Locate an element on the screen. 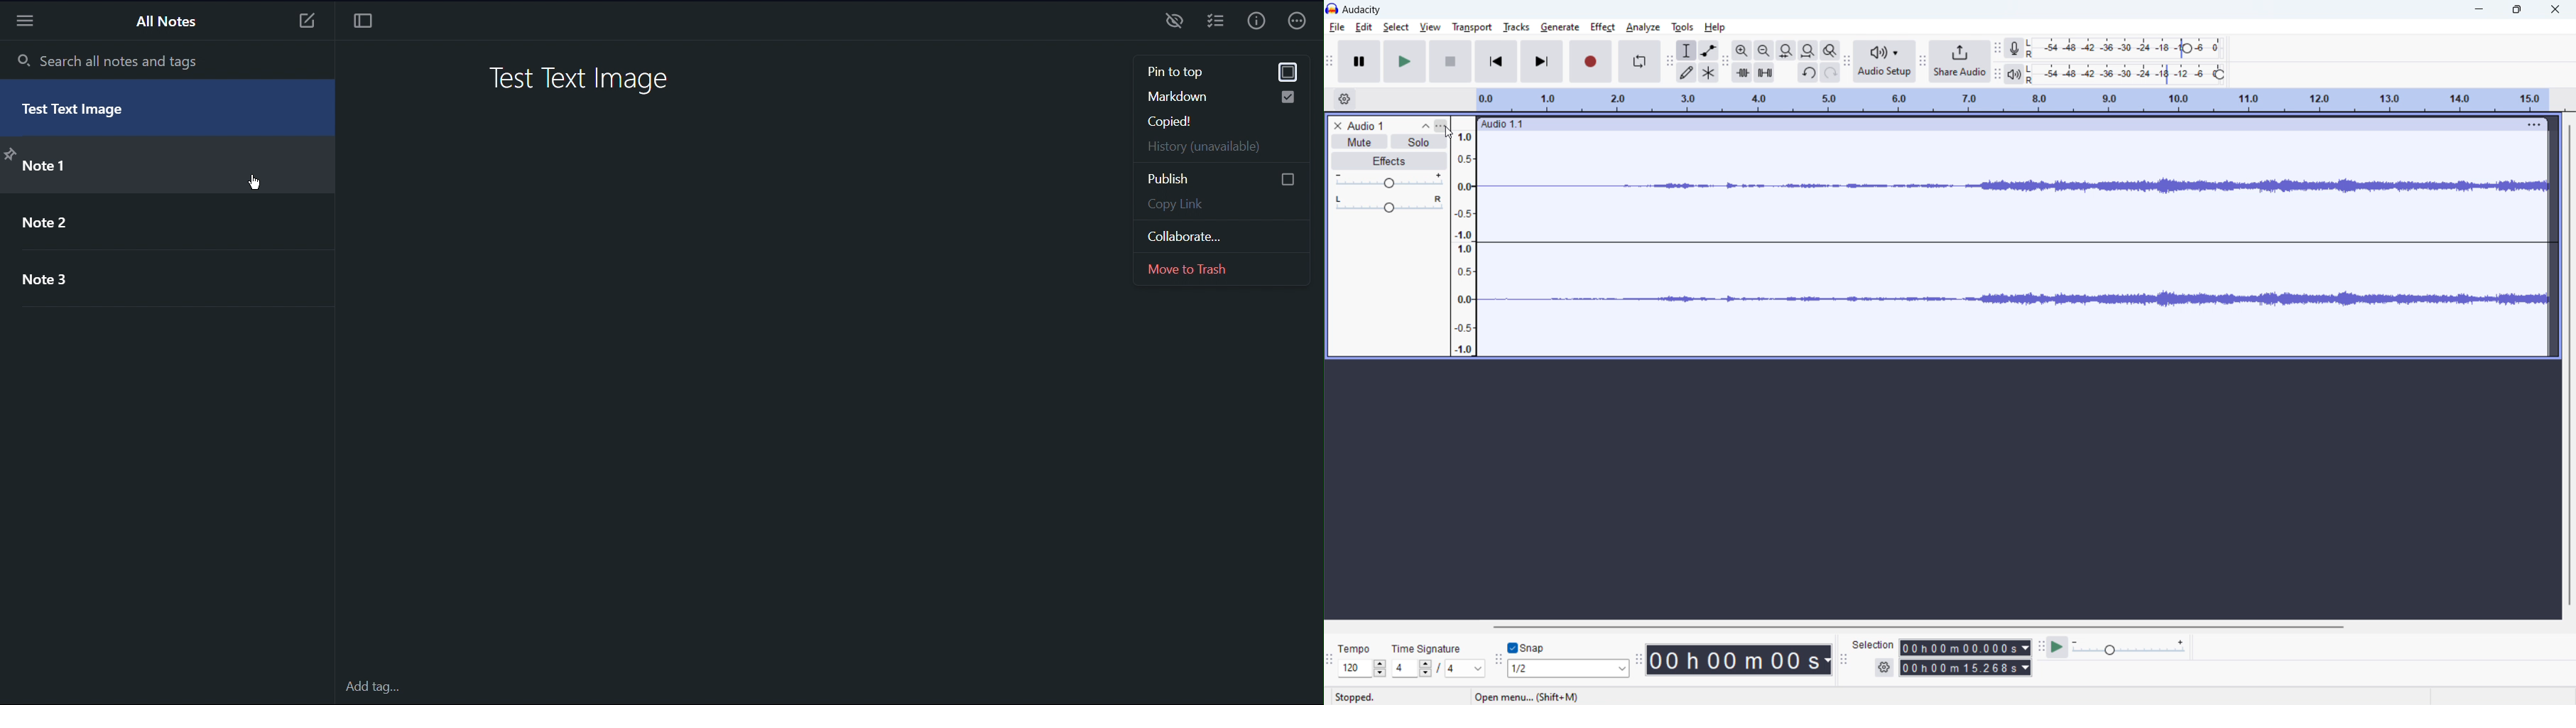  solo is located at coordinates (1419, 141).